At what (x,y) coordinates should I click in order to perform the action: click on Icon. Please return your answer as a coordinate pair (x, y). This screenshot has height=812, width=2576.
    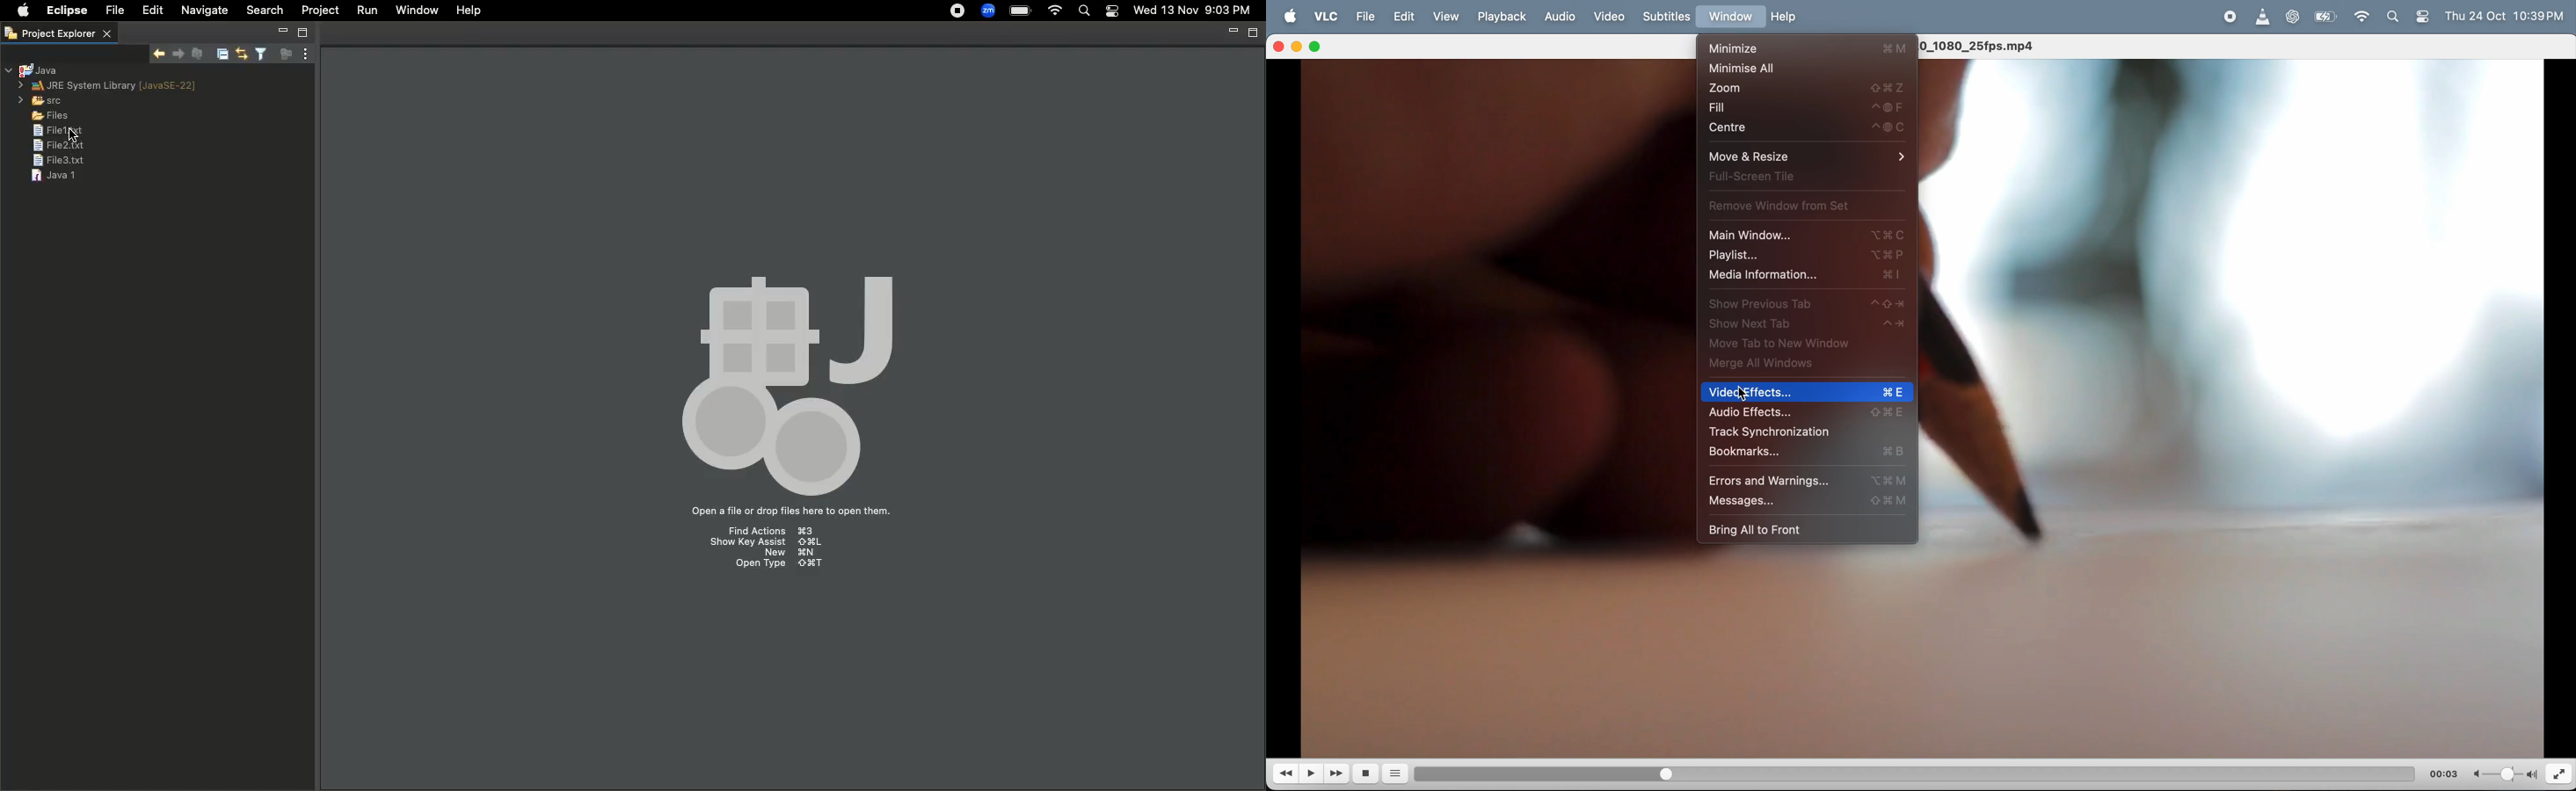
    Looking at the image, I should click on (786, 371).